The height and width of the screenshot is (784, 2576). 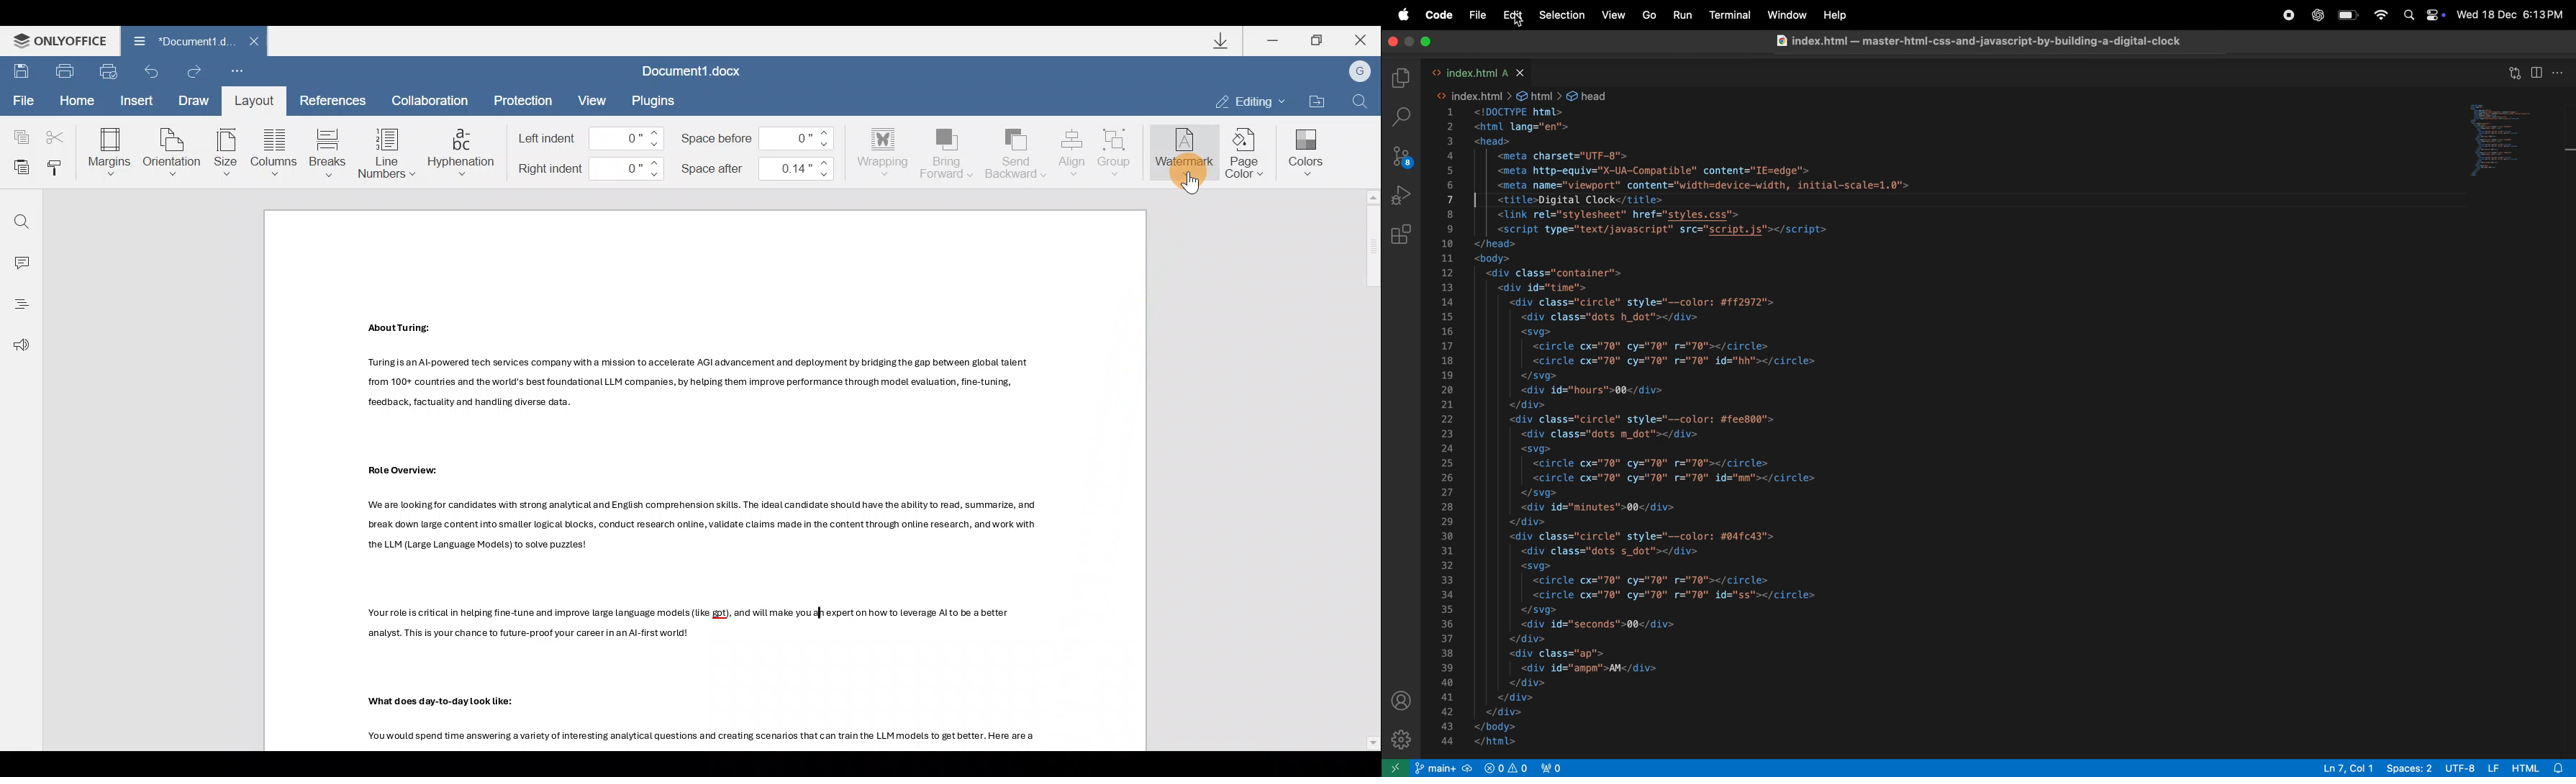 I want to click on , so click(x=449, y=701).